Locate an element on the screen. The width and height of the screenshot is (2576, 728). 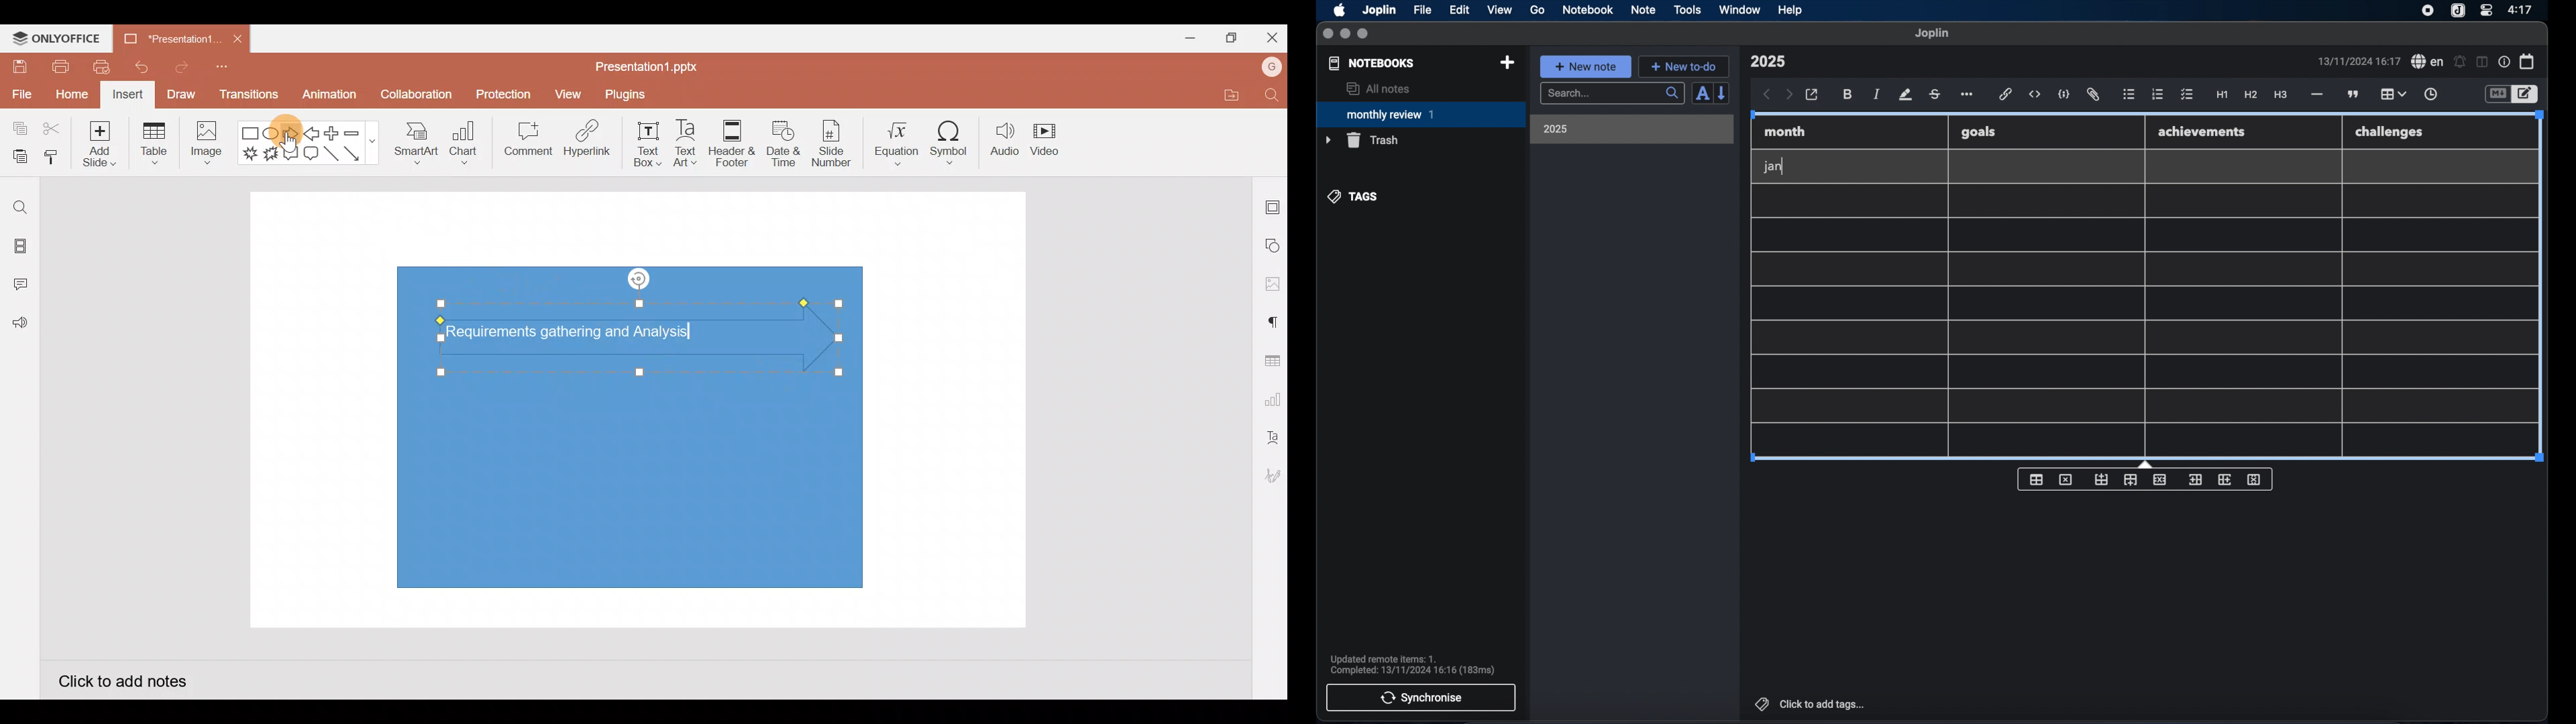
heading 3 is located at coordinates (2280, 95).